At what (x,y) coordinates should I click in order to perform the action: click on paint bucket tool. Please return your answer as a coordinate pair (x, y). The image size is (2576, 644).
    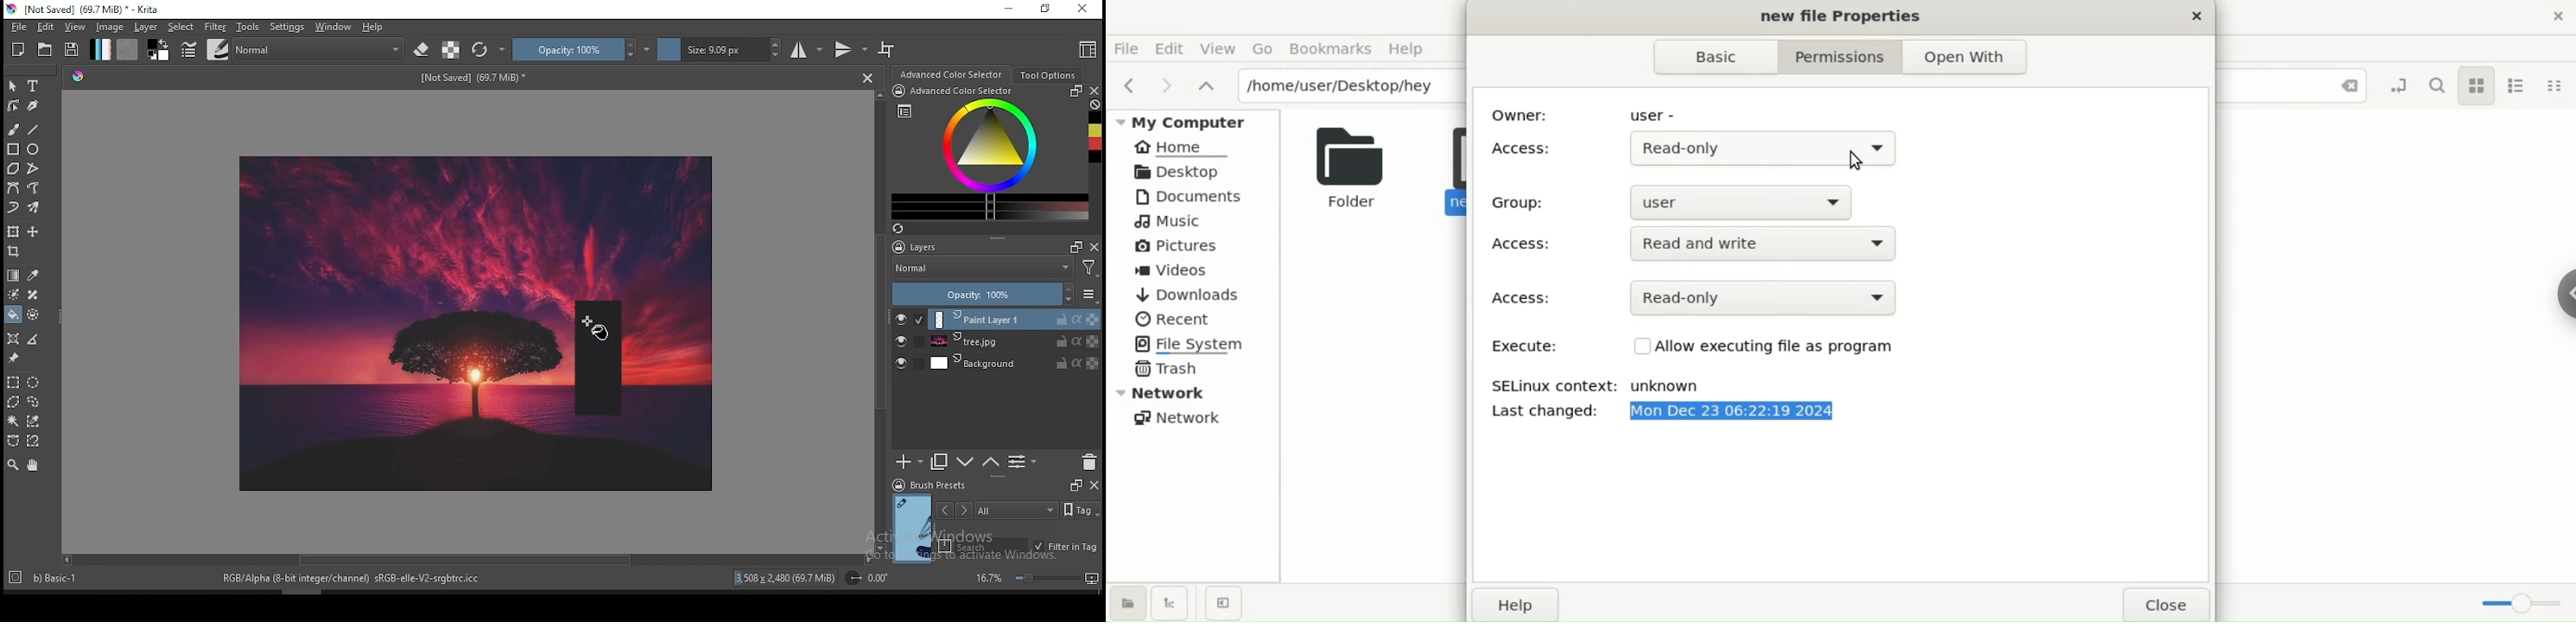
    Looking at the image, I should click on (15, 315).